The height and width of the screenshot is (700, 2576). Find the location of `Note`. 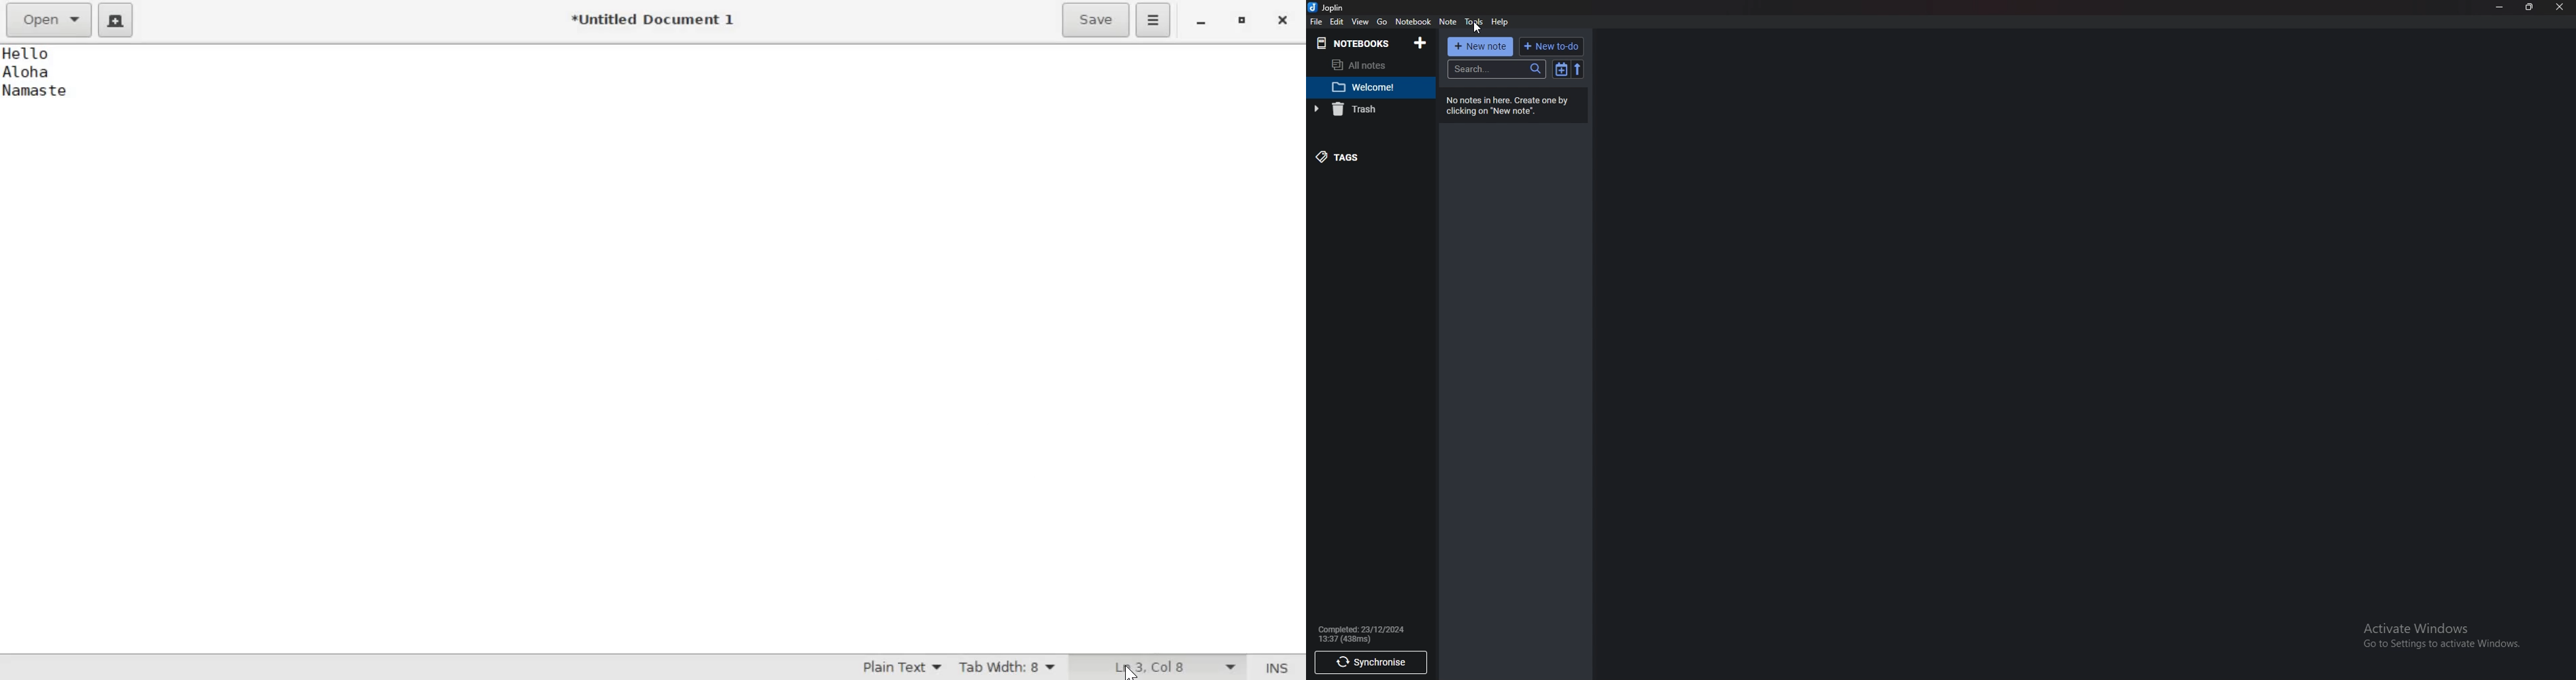

Note is located at coordinates (1448, 22).